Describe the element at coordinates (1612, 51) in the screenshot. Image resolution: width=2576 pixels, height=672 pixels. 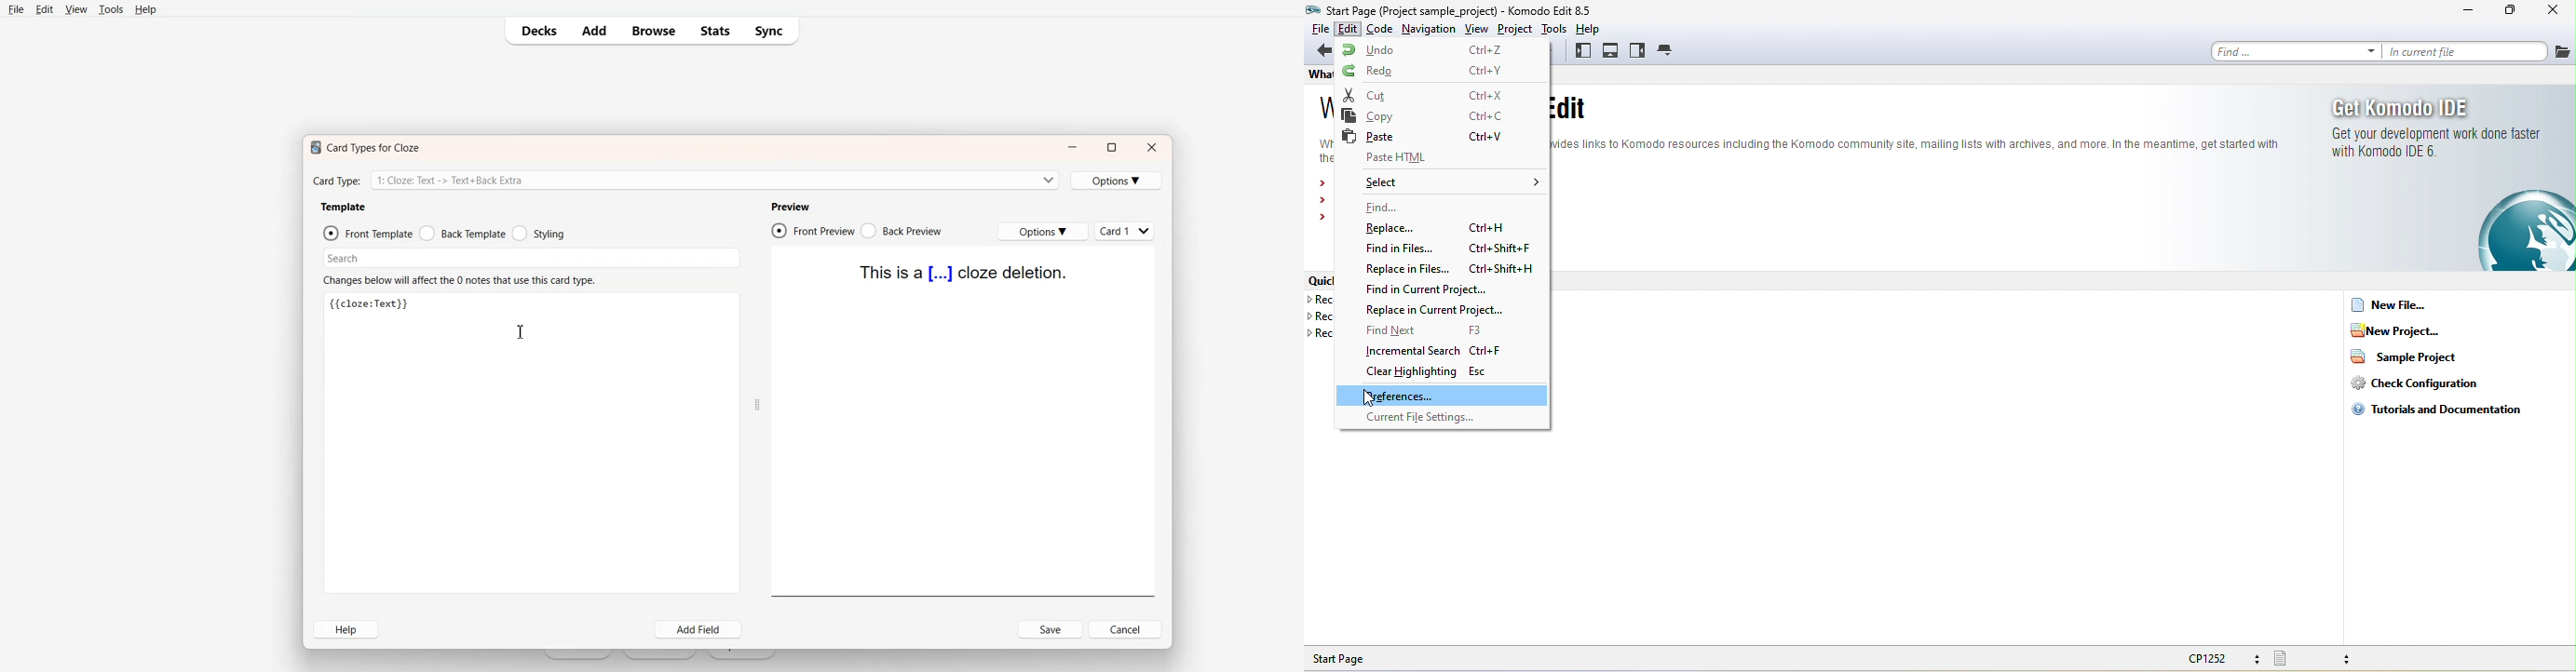
I see `bottom pane` at that location.